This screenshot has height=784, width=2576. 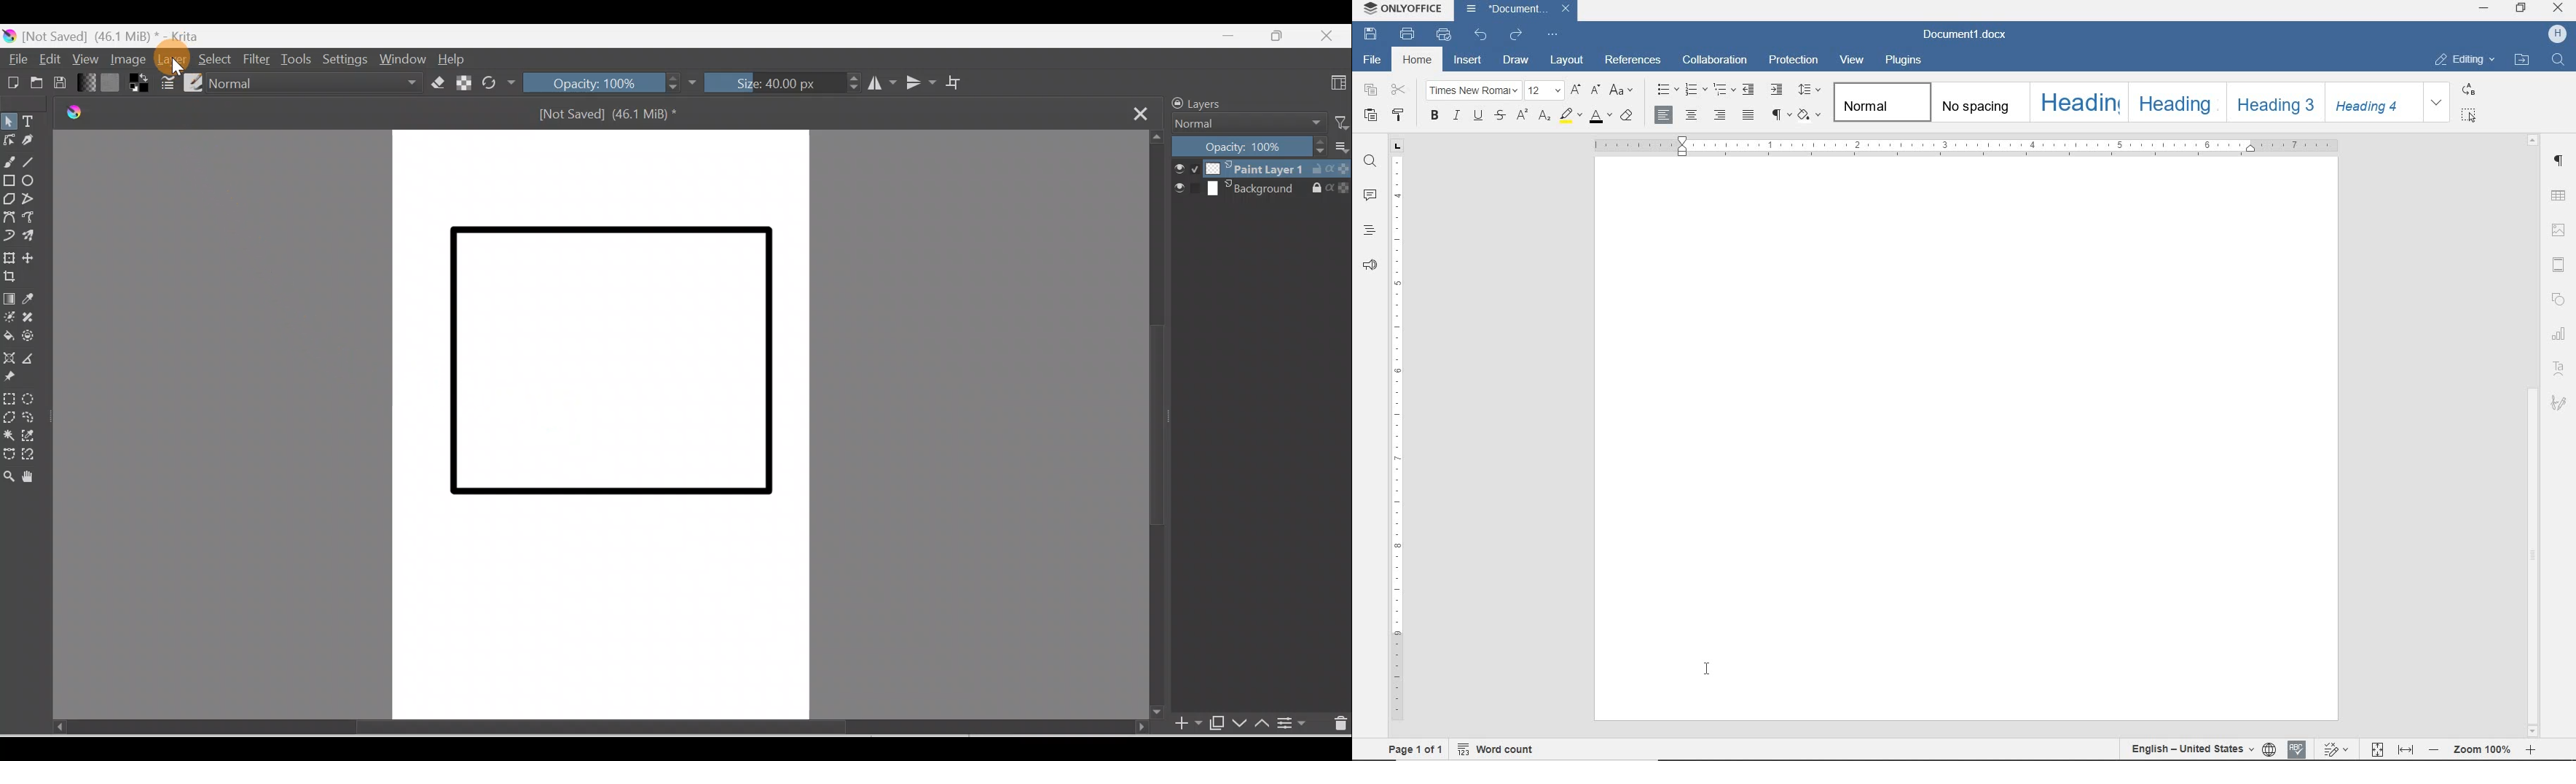 What do you see at coordinates (173, 59) in the screenshot?
I see `Layer` at bounding box center [173, 59].